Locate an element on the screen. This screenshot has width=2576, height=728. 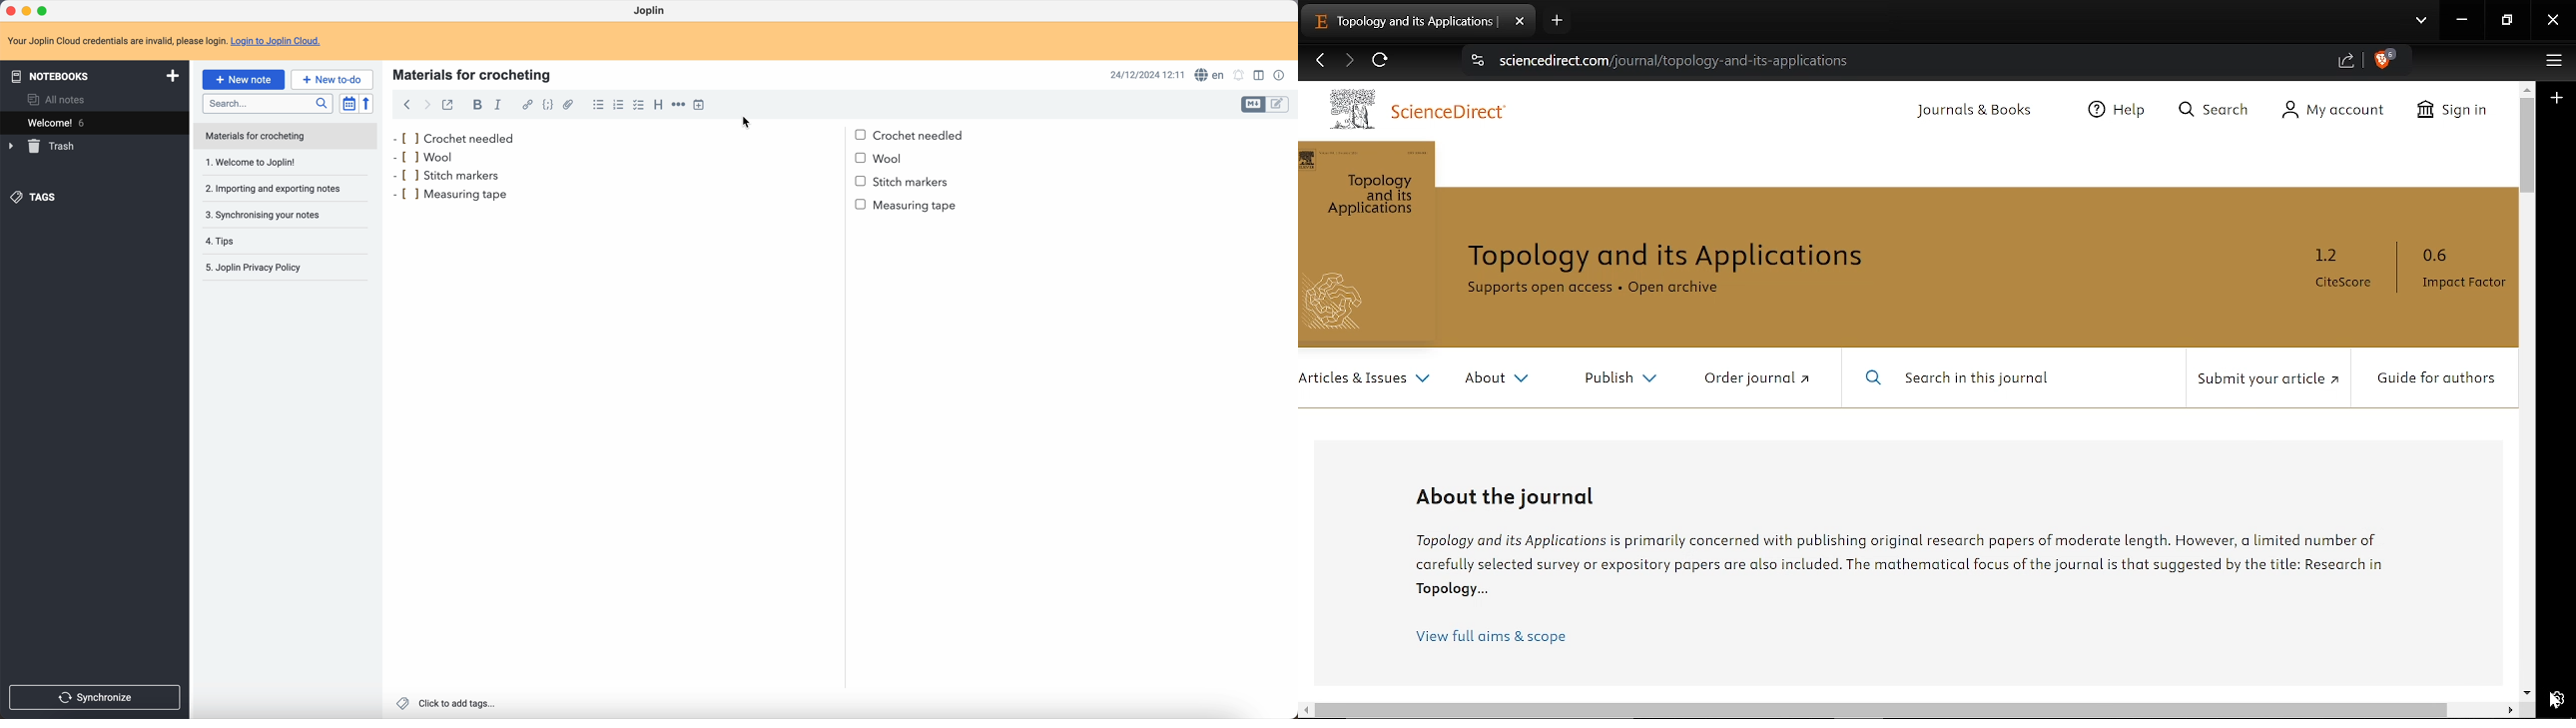
insert time is located at coordinates (701, 105).